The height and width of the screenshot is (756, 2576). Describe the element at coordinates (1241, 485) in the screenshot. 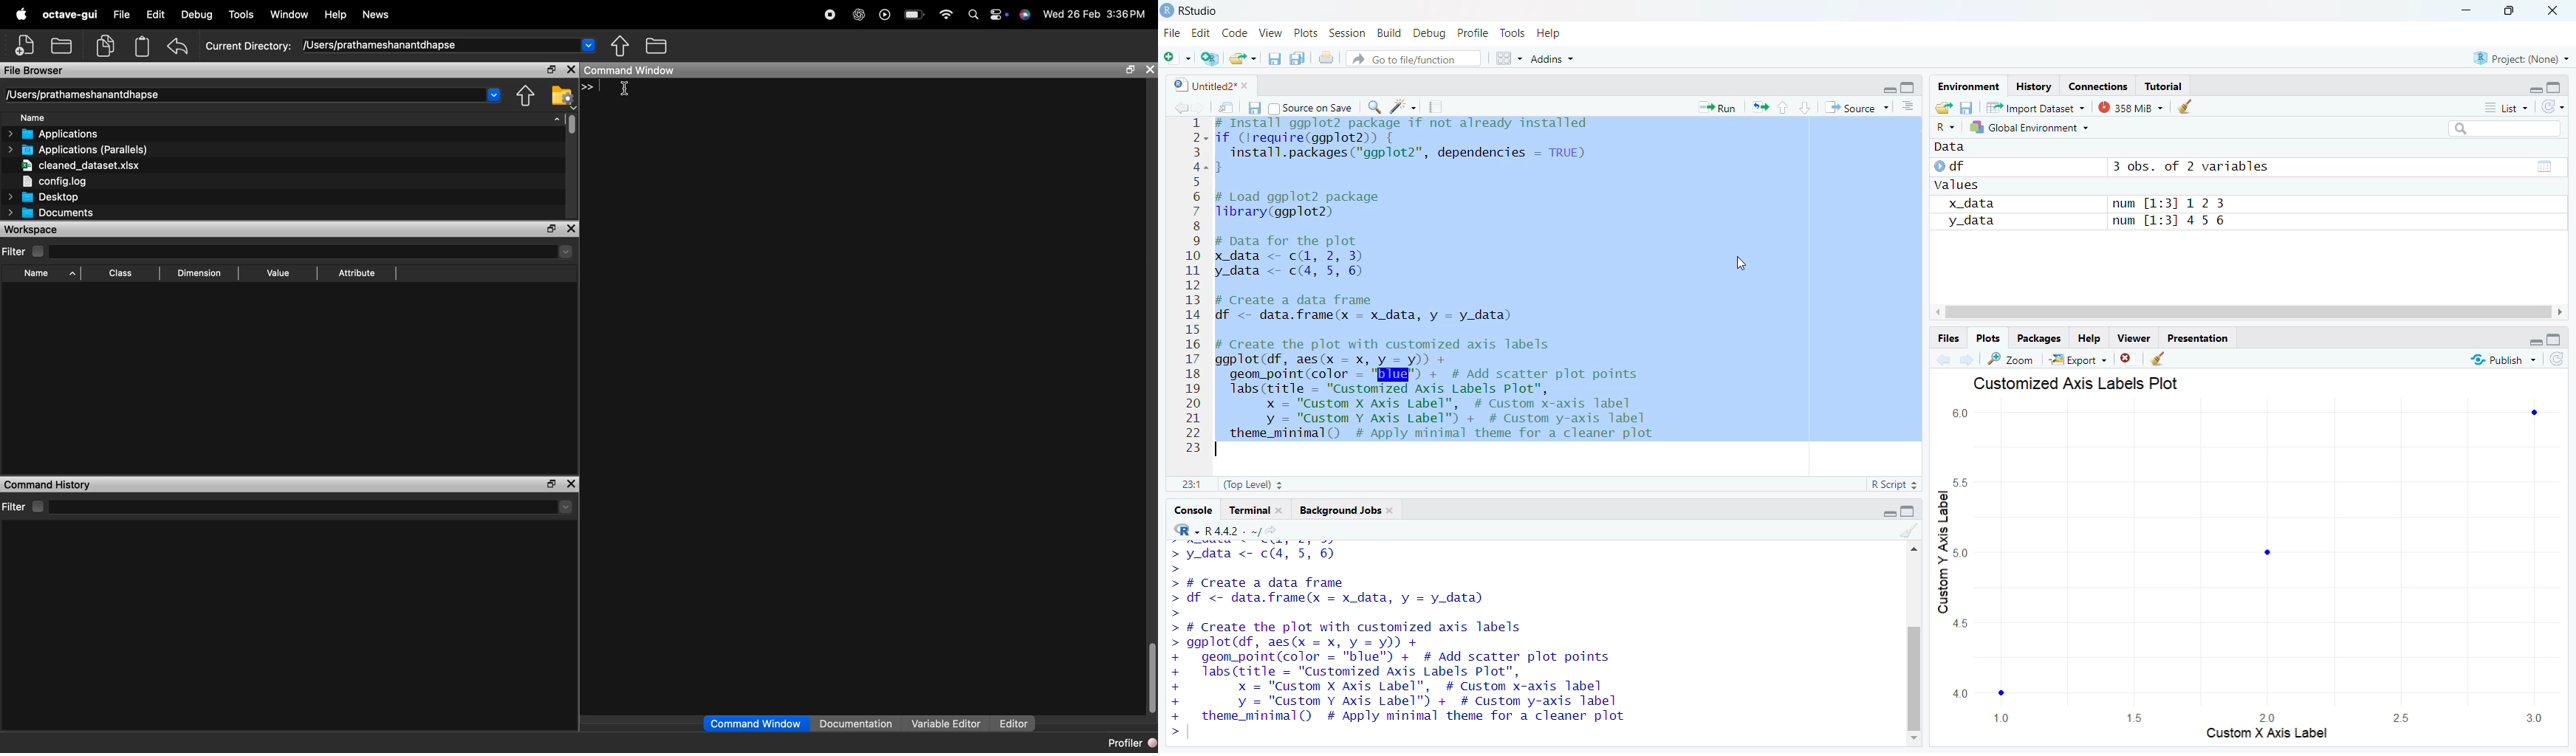

I see `11 (Top Level) 3` at that location.